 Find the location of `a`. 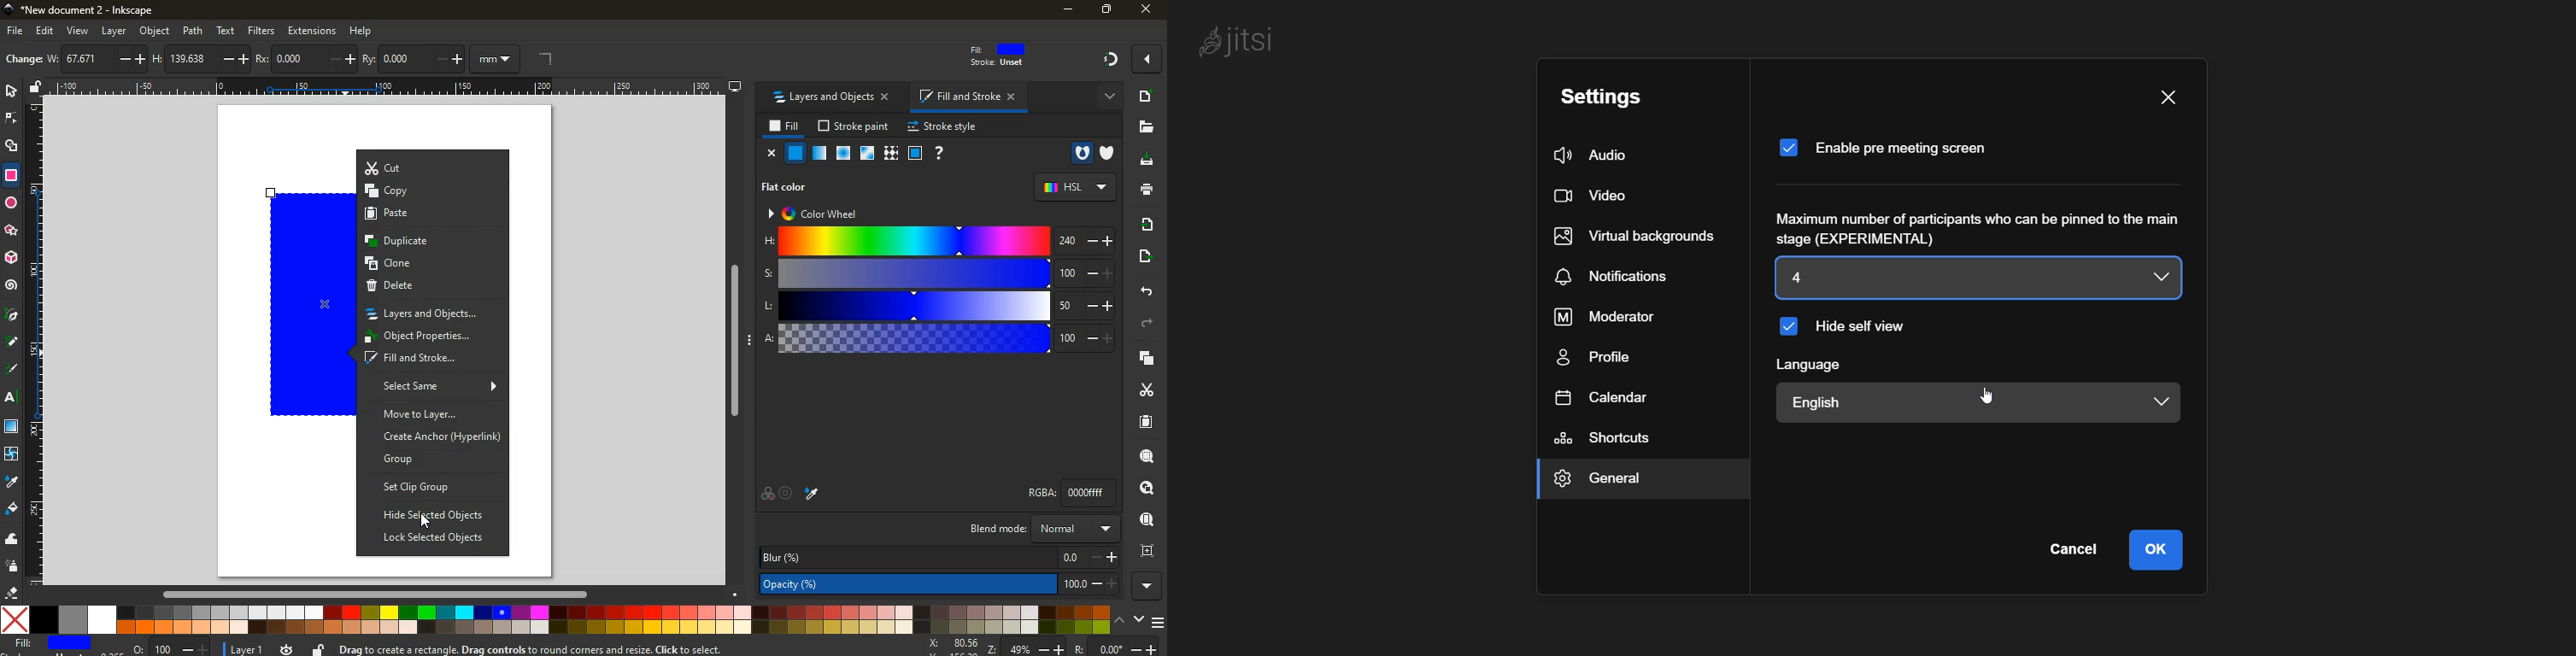

a is located at coordinates (941, 340).